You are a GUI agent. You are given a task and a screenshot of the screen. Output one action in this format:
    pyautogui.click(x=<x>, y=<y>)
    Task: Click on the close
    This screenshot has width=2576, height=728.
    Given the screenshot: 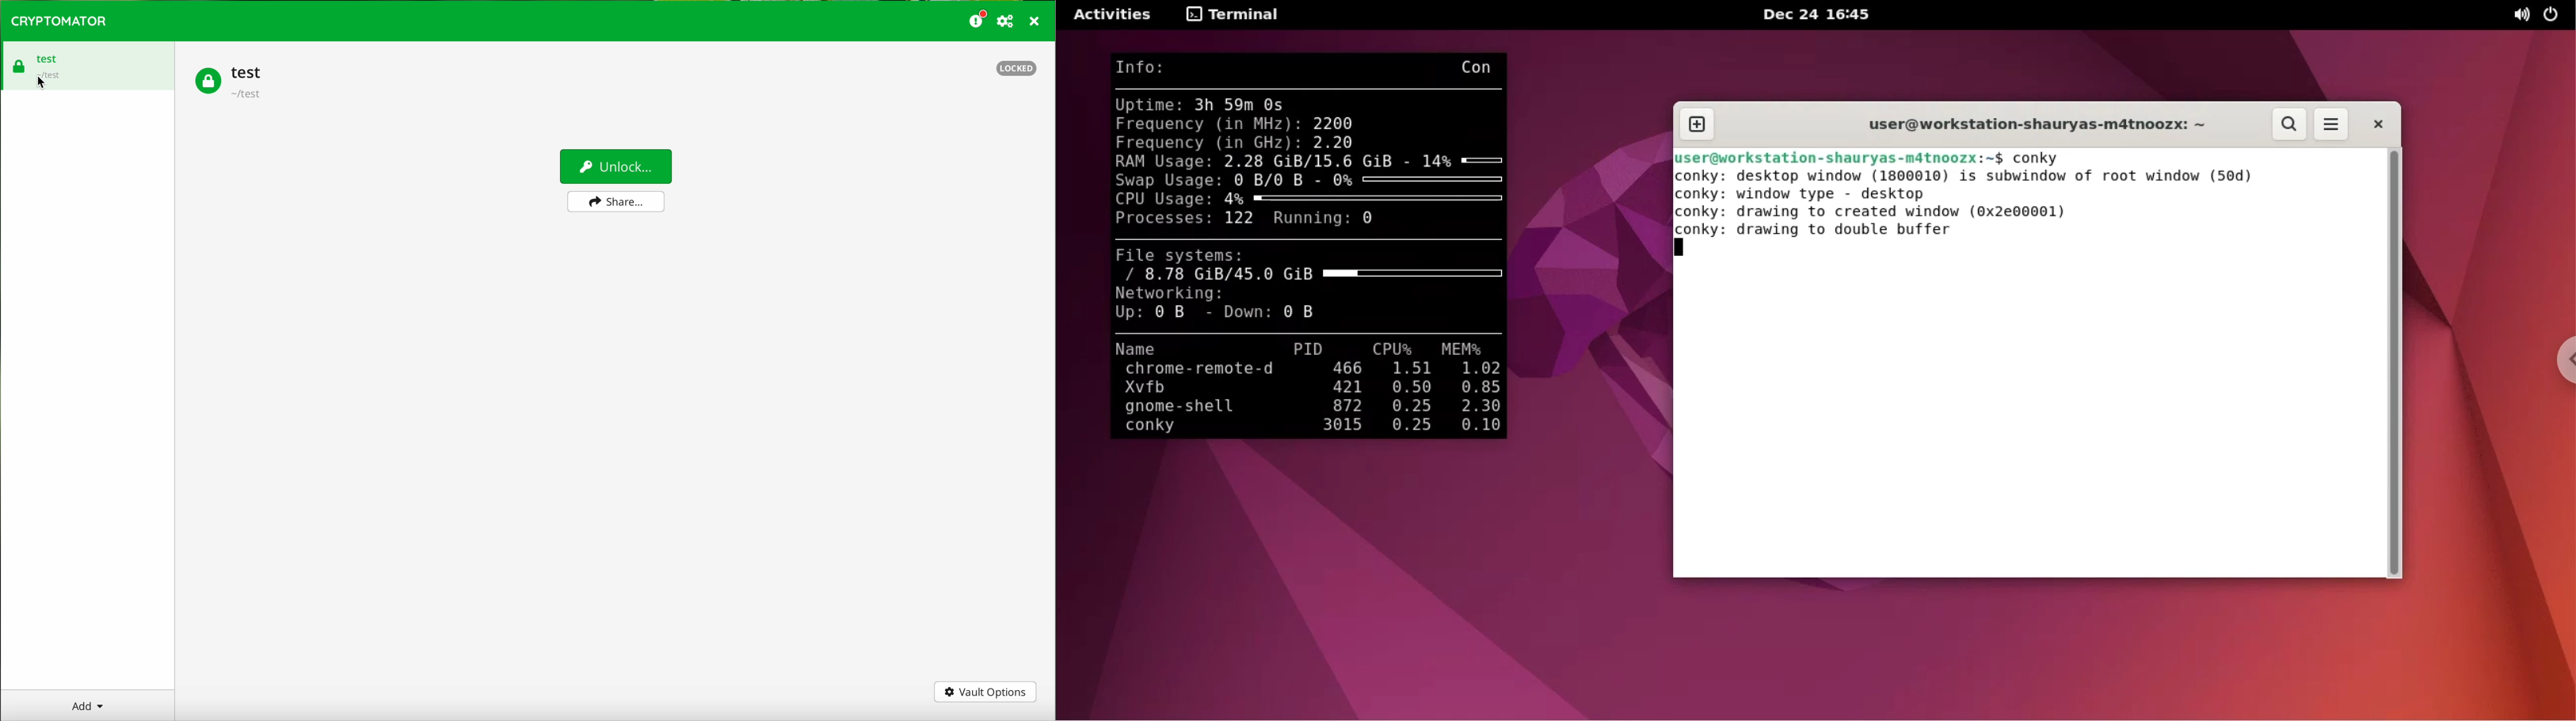 What is the action you would take?
    pyautogui.click(x=1036, y=23)
    